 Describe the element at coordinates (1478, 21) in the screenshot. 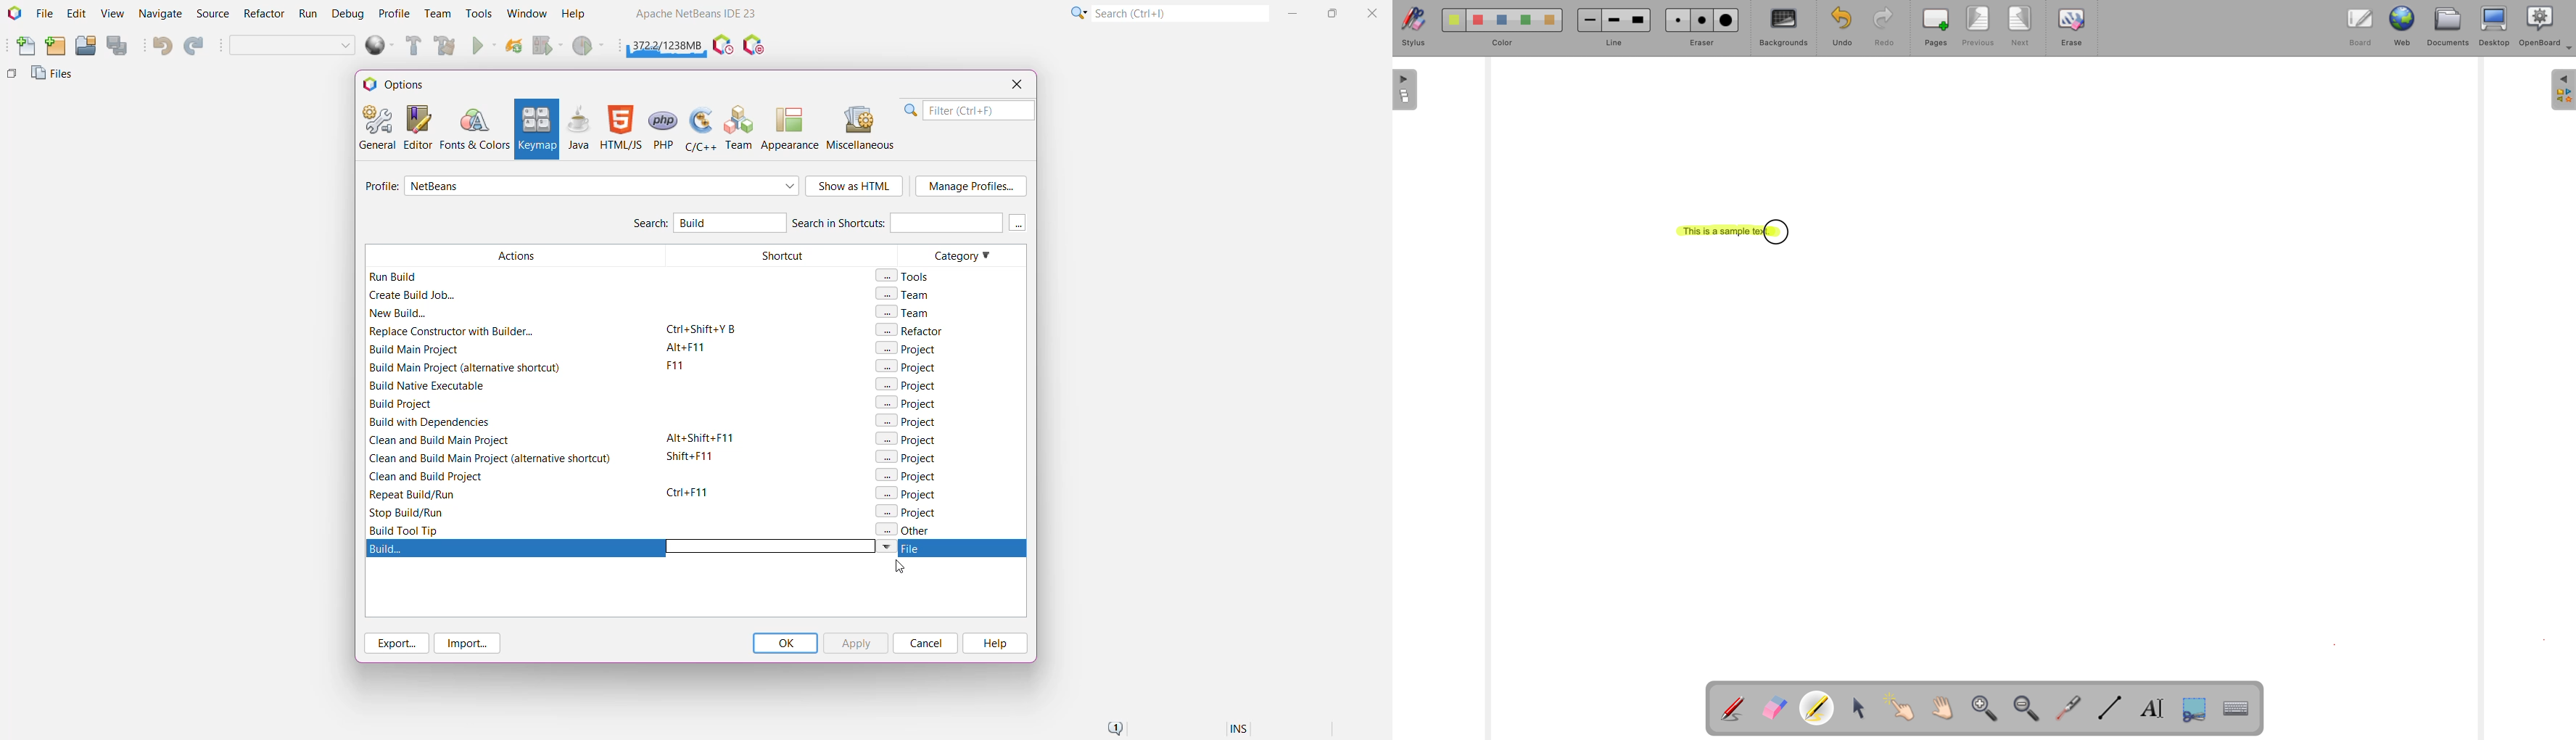

I see `Color 2` at that location.